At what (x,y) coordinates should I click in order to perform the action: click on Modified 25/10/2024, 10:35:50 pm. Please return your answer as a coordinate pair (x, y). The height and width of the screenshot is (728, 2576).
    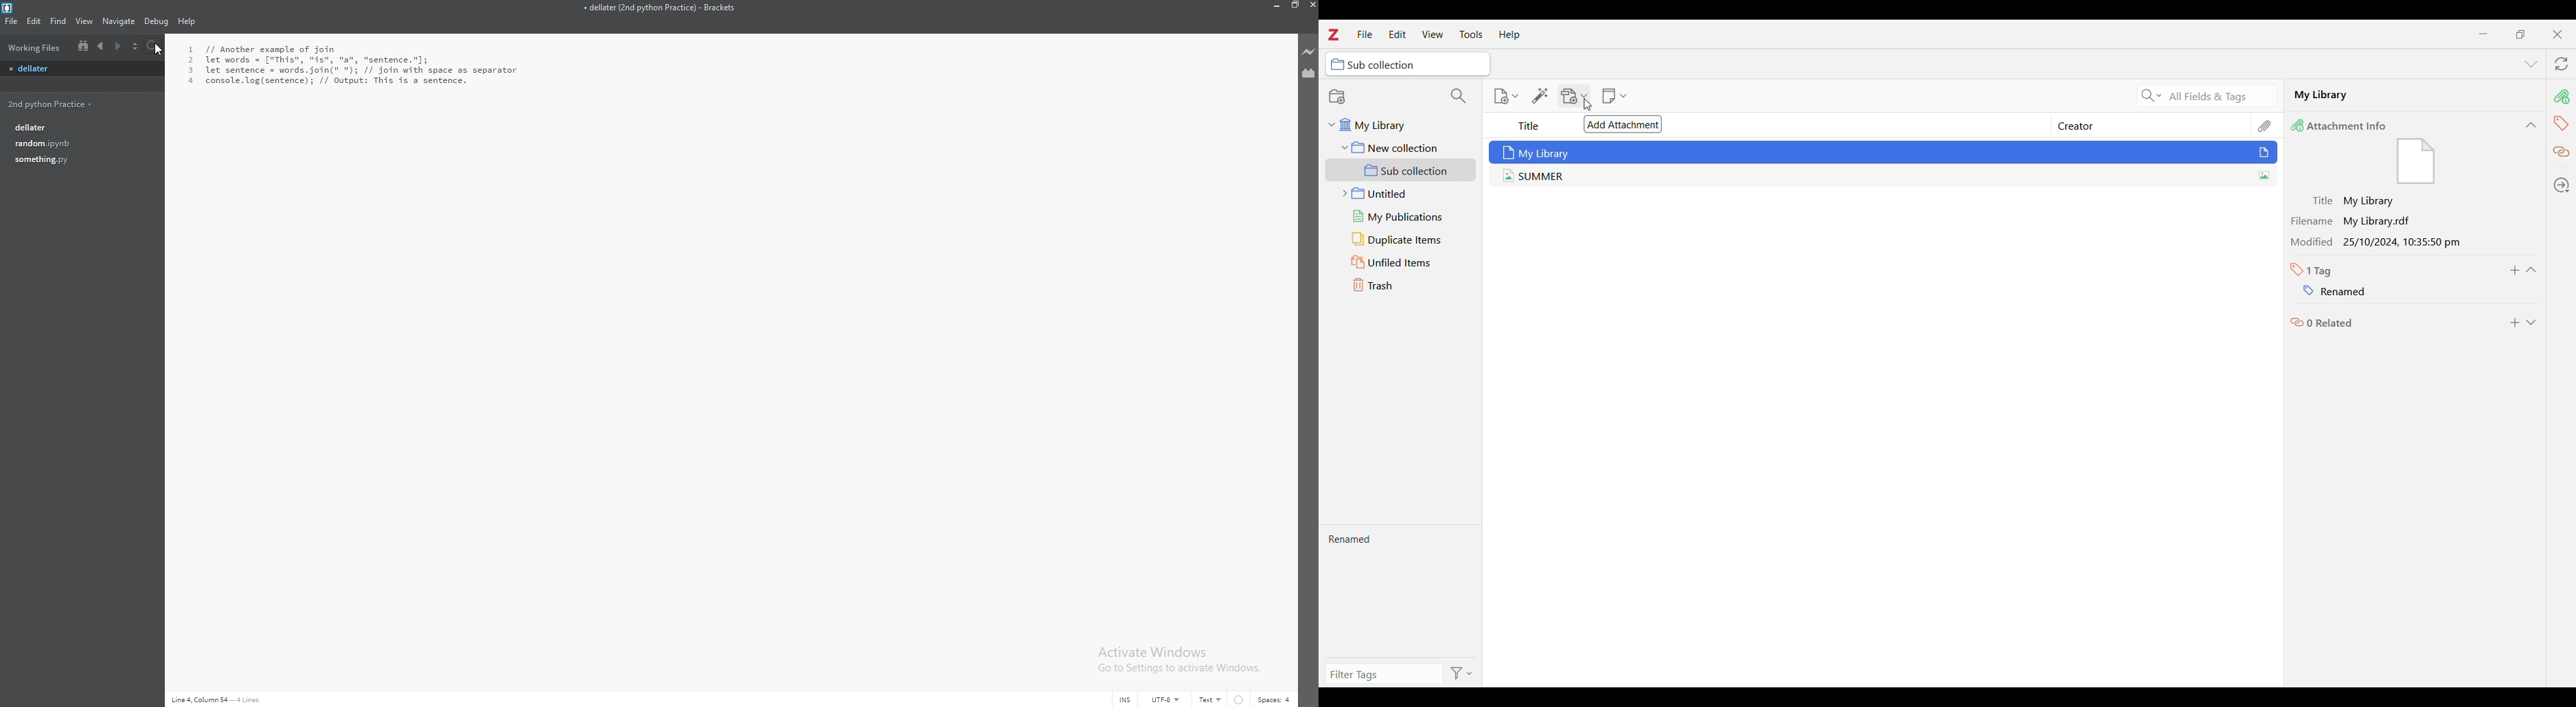
    Looking at the image, I should click on (2382, 242).